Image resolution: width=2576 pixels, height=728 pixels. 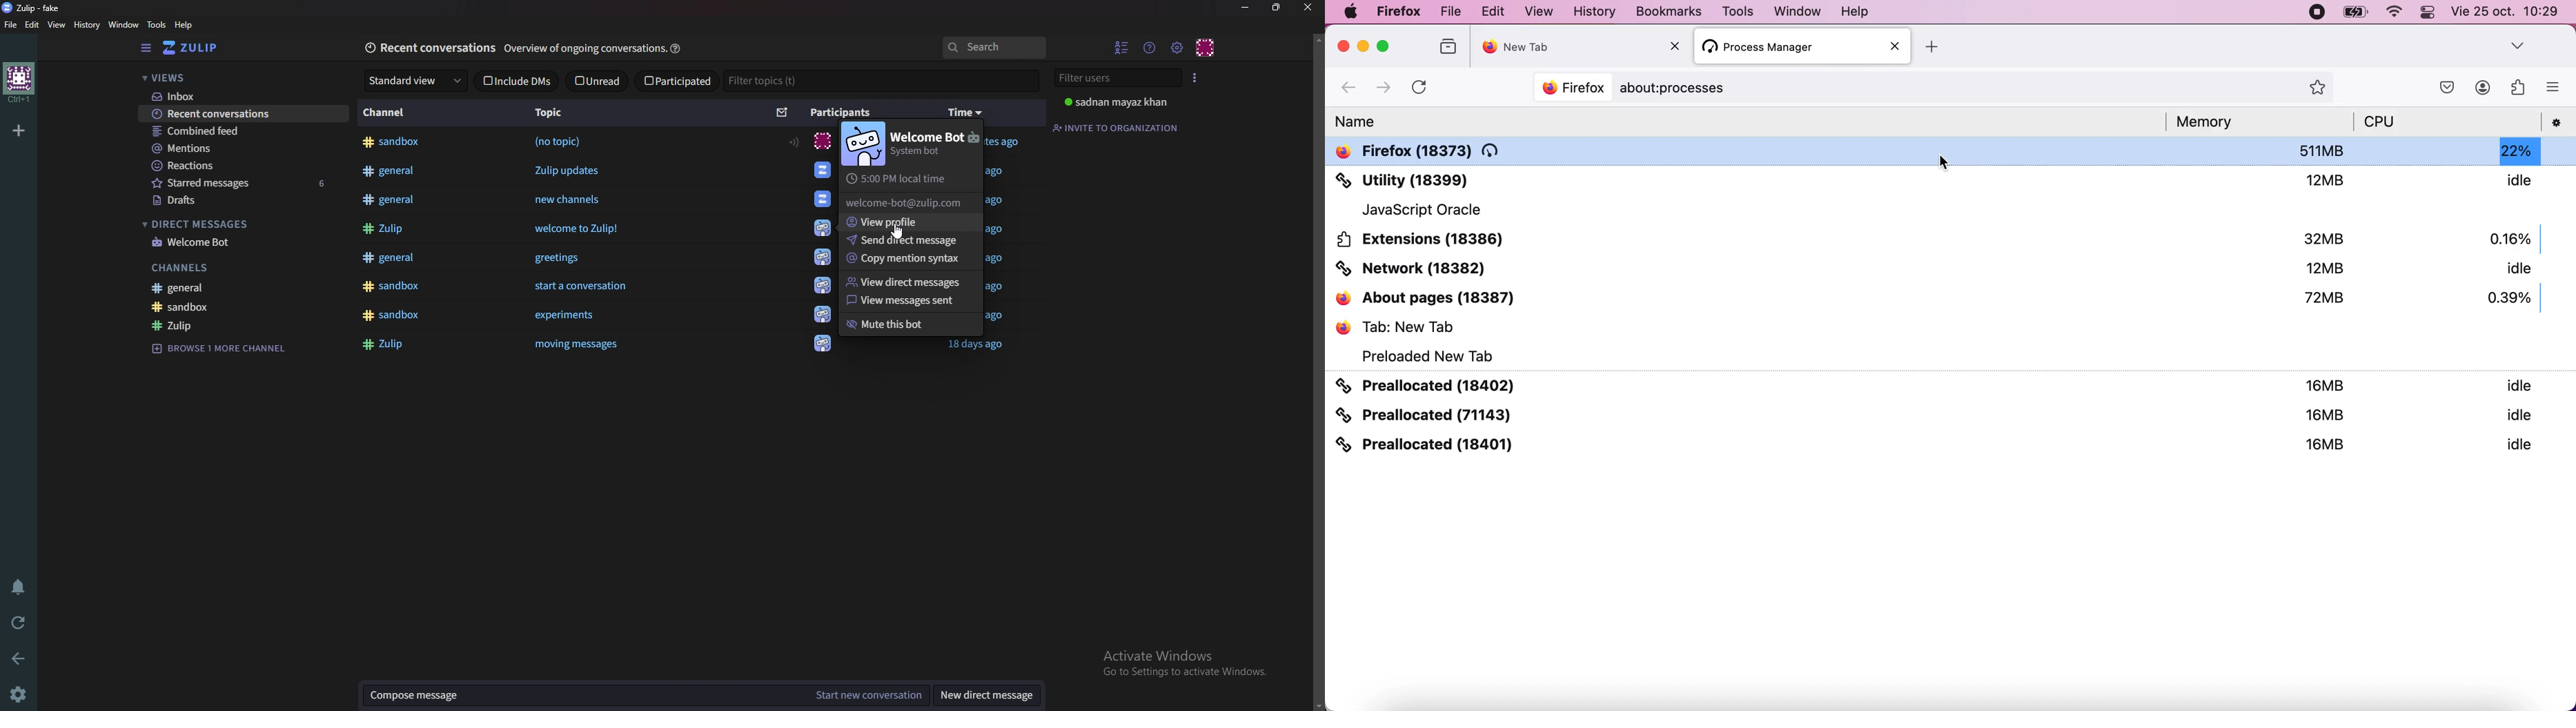 What do you see at coordinates (23, 693) in the screenshot?
I see `settings` at bounding box center [23, 693].